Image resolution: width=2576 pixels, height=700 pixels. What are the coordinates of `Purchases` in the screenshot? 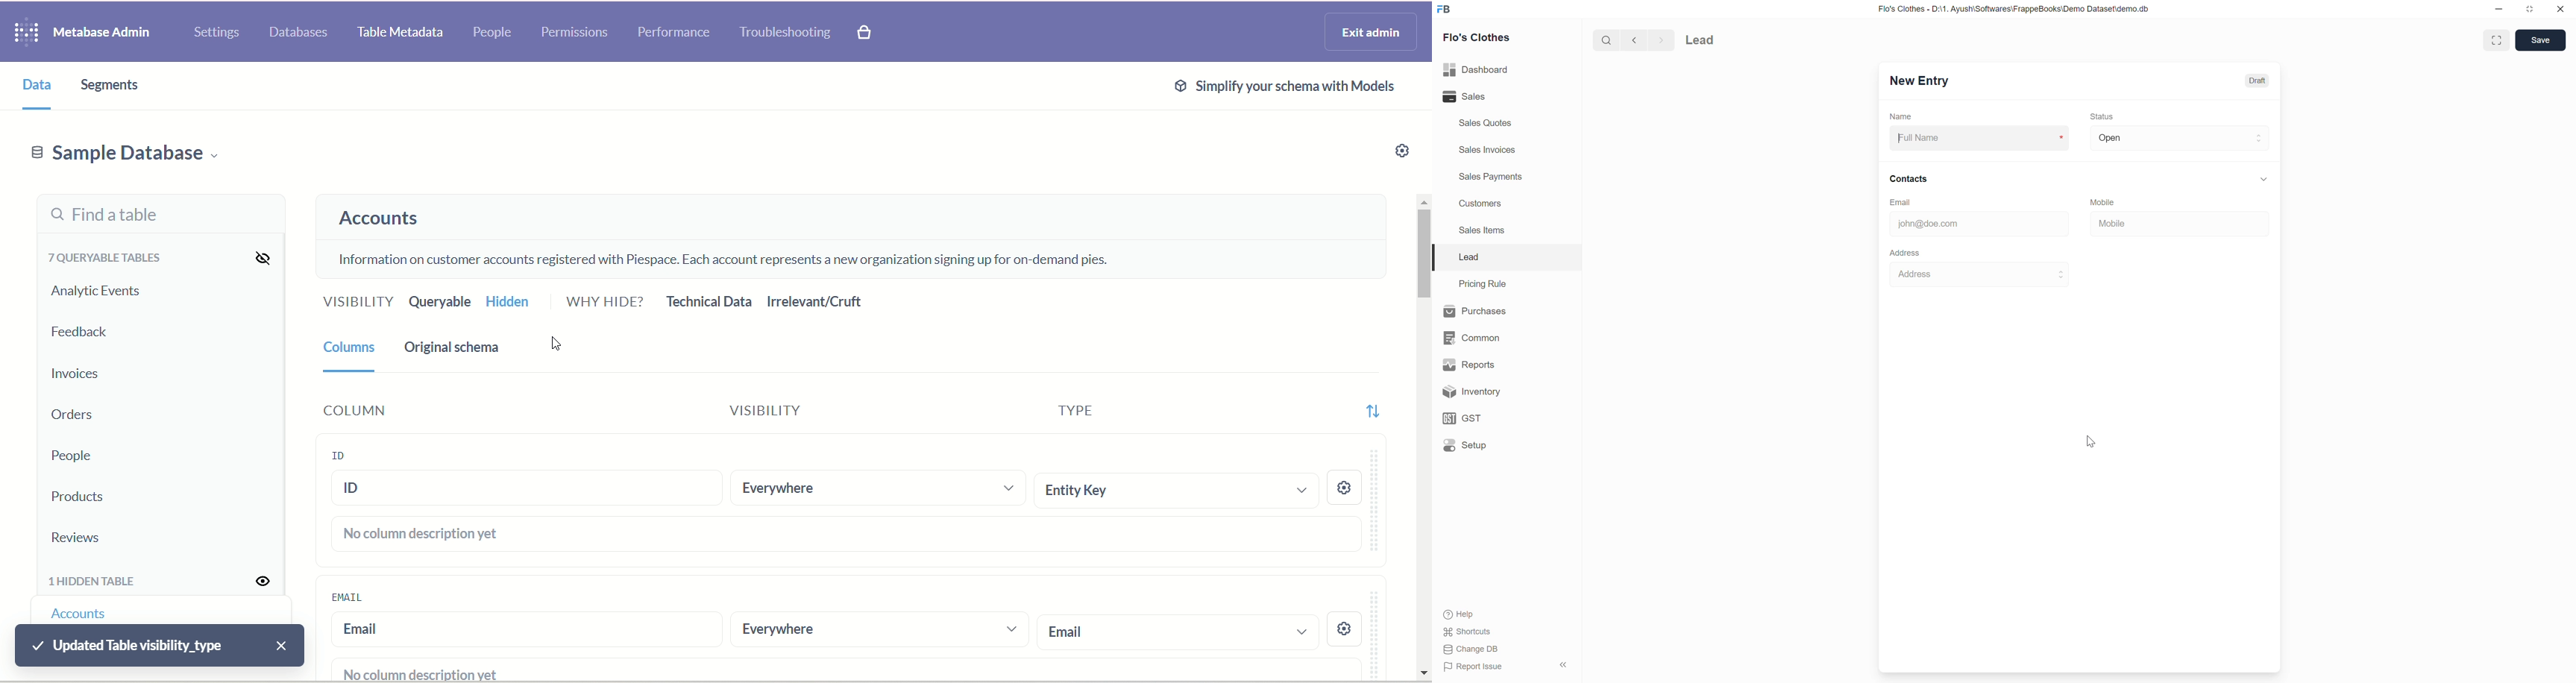 It's located at (1475, 310).